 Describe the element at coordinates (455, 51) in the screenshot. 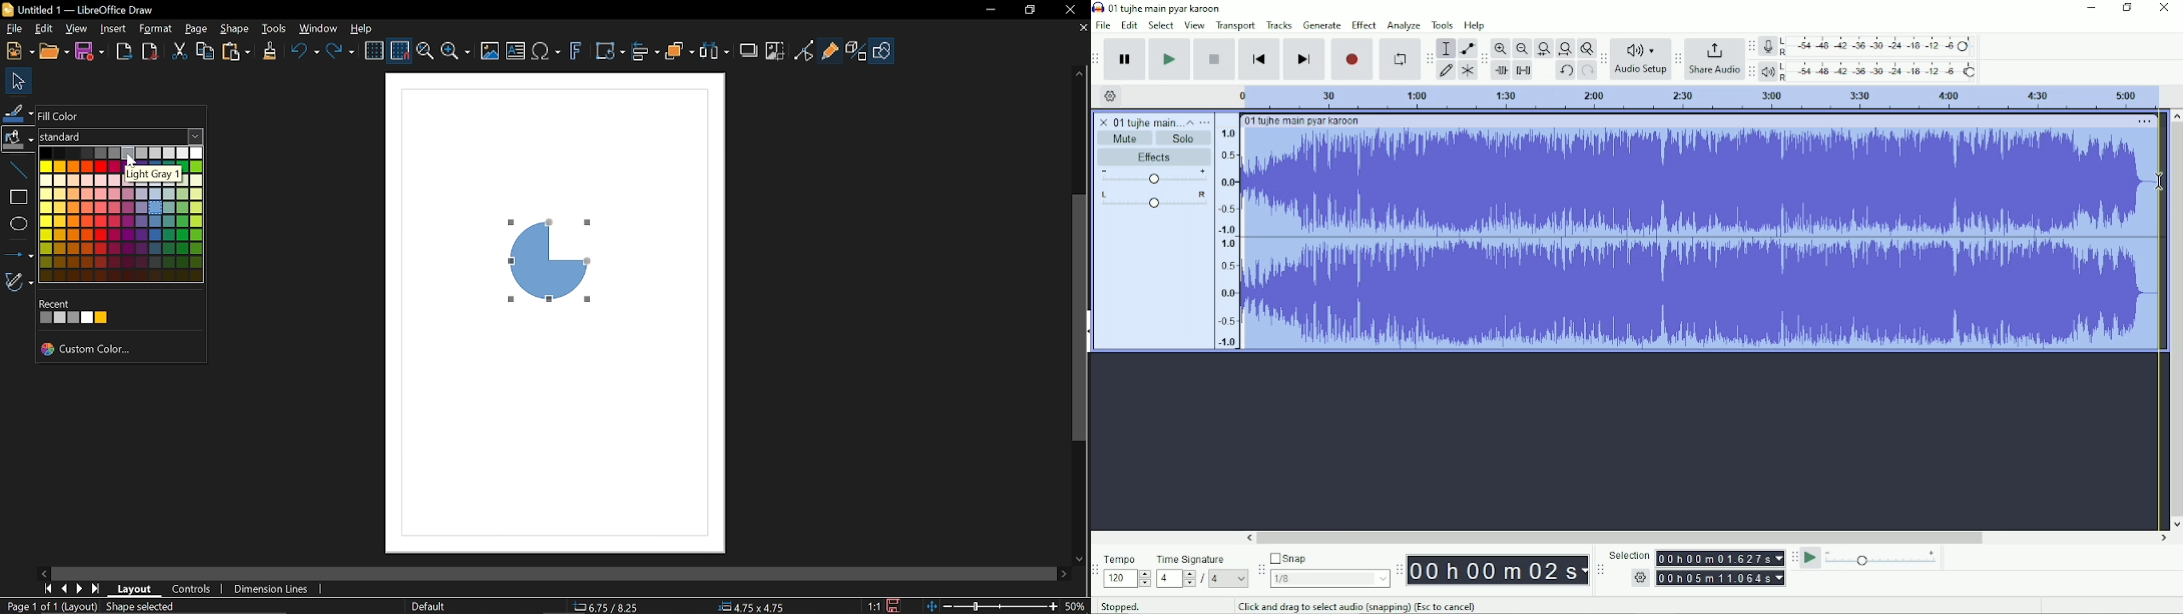

I see `Zoom options` at that location.